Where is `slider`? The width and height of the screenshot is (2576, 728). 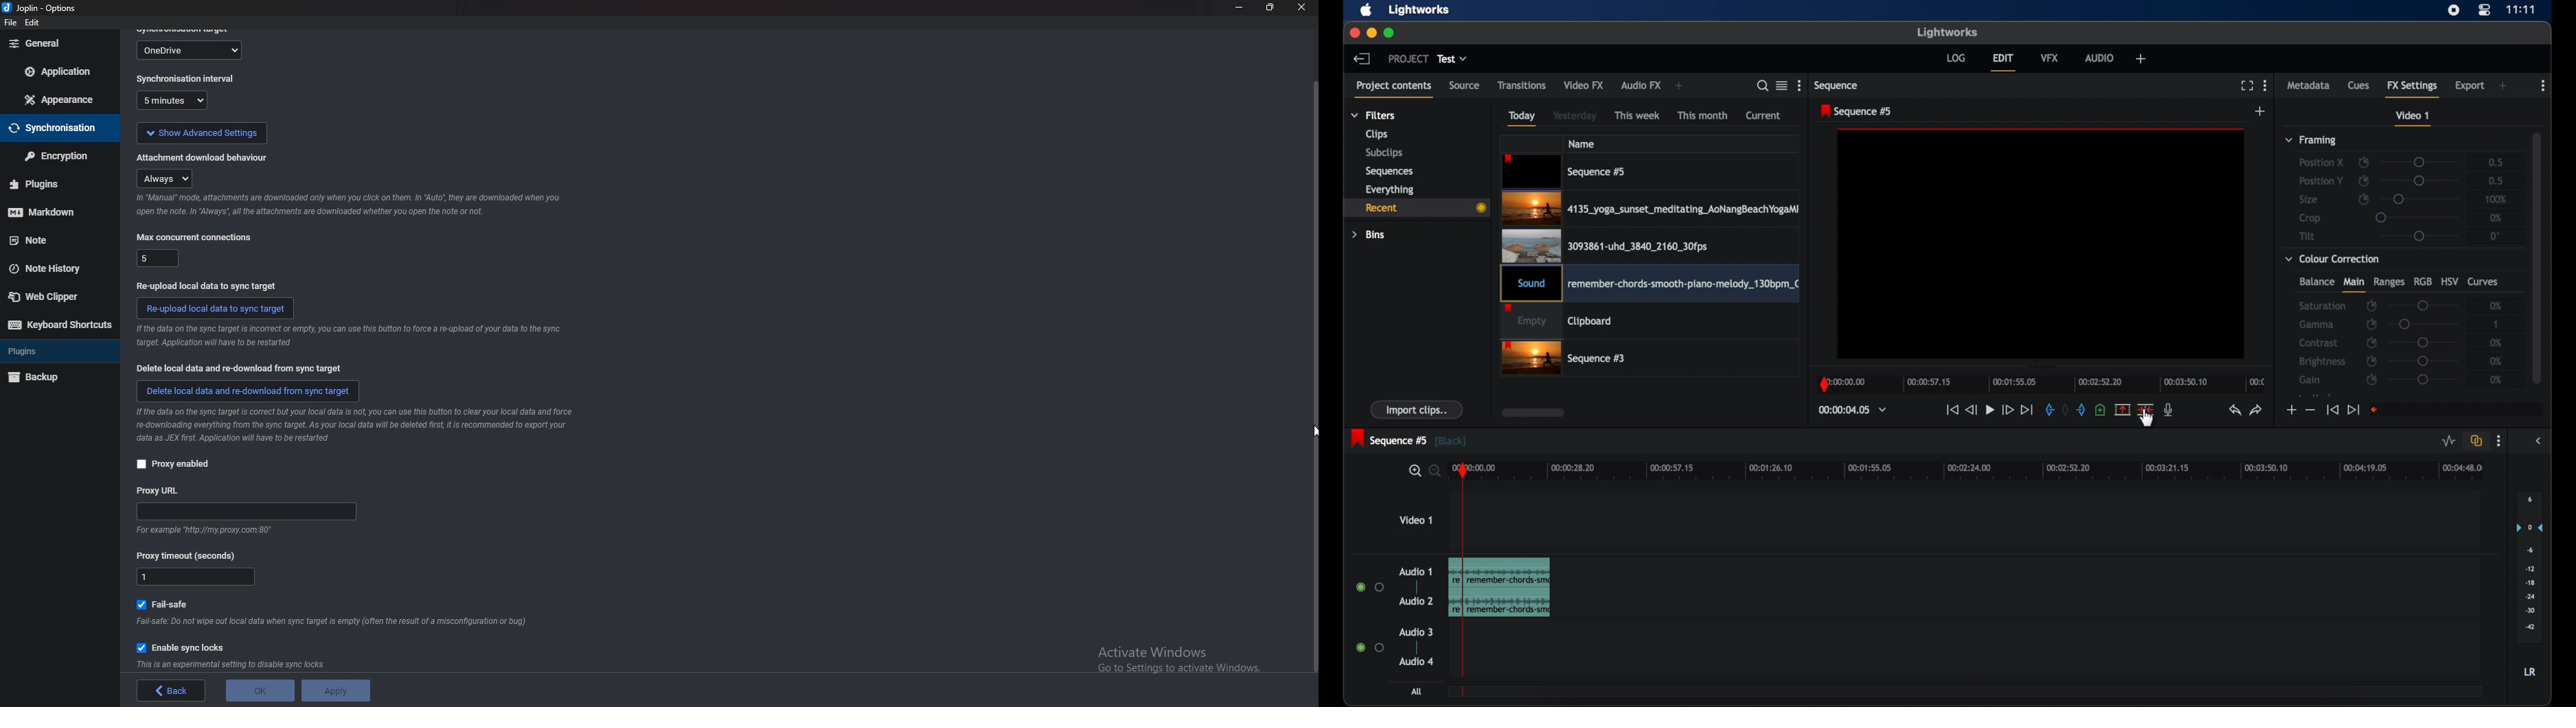
slider is located at coordinates (2423, 342).